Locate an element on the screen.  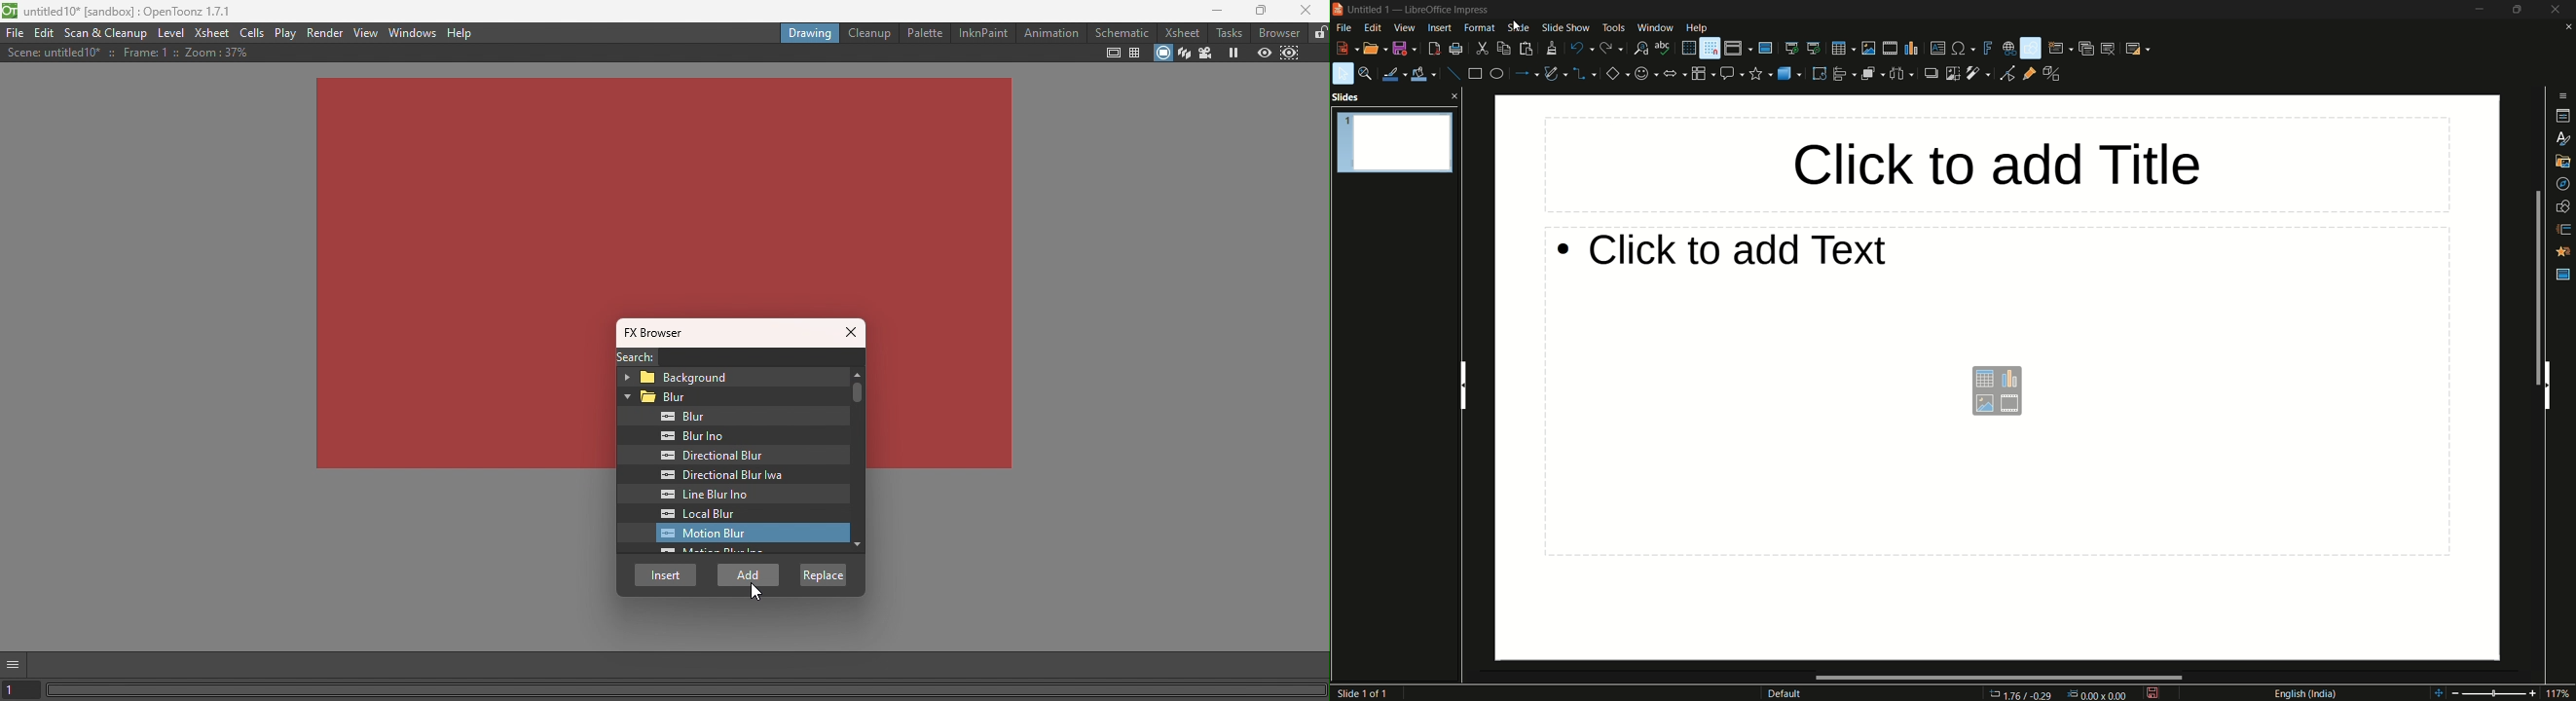
slide number is located at coordinates (1360, 693).